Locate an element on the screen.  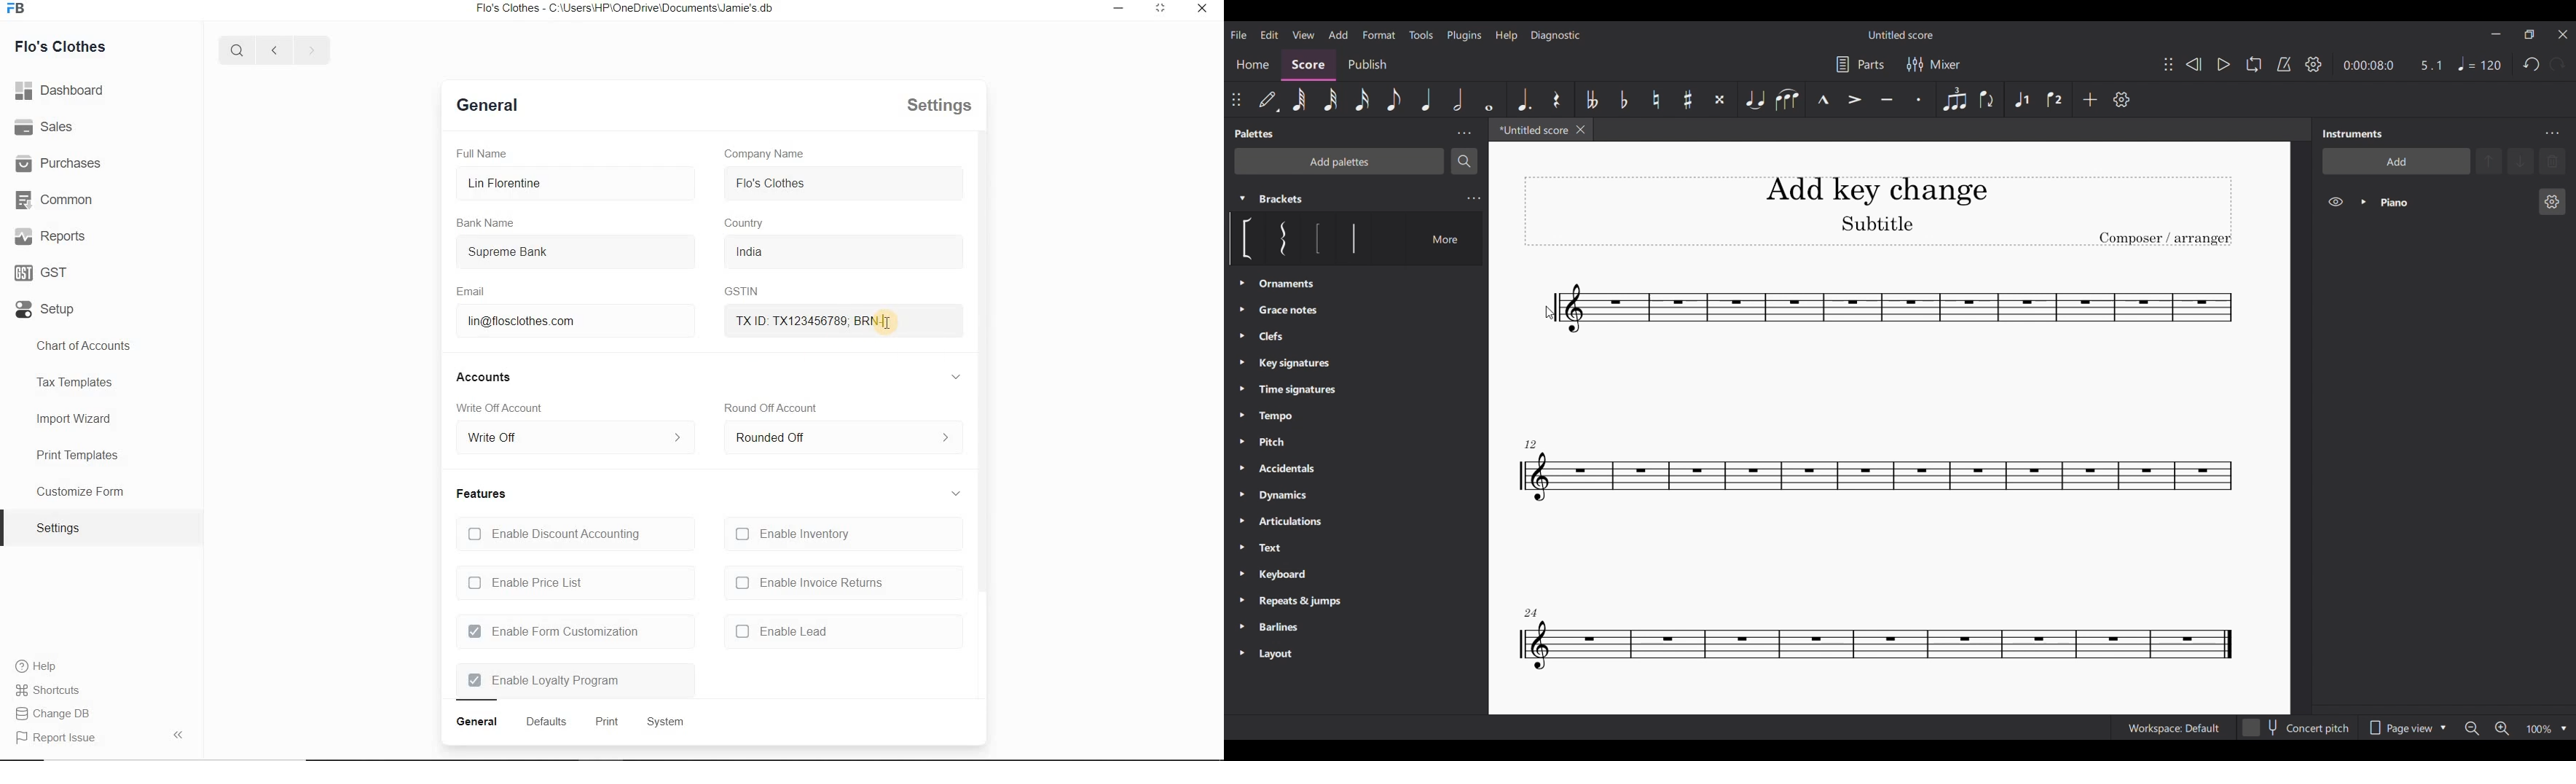
country is located at coordinates (746, 224).